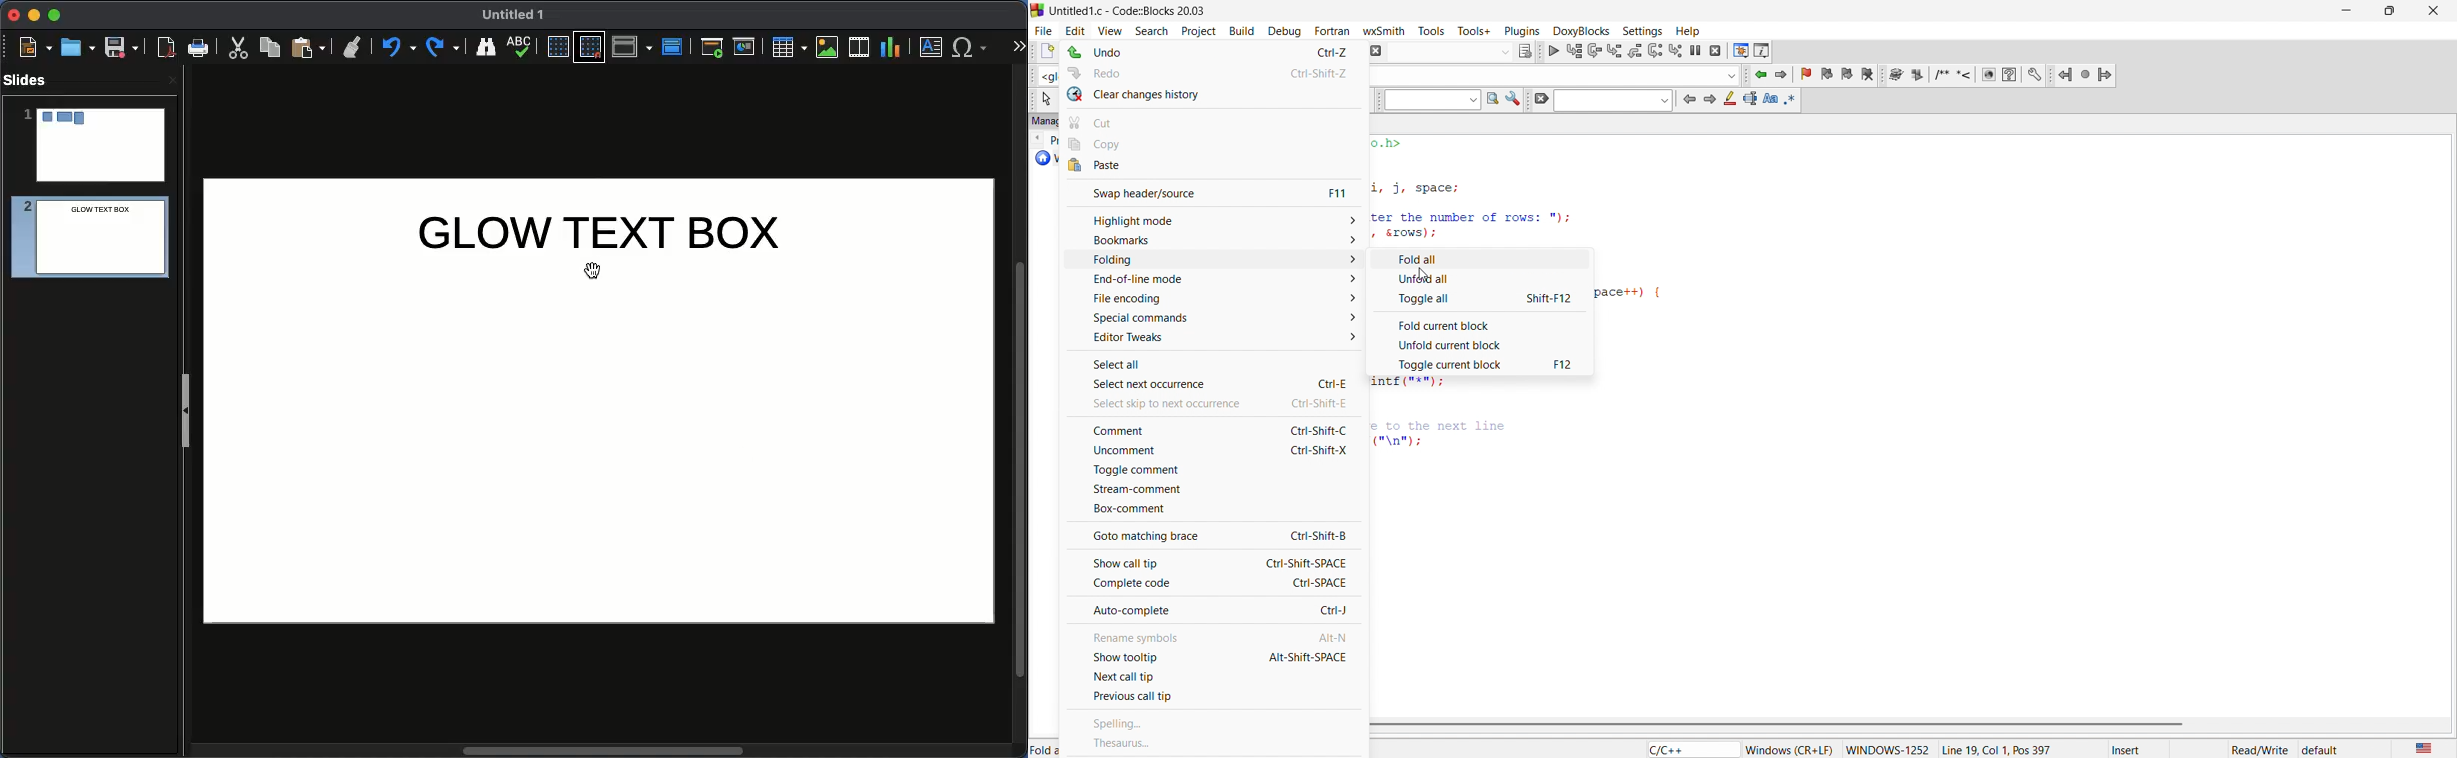 The image size is (2464, 784). What do you see at coordinates (599, 234) in the screenshot?
I see `GLOW TEXT BOX` at bounding box center [599, 234].